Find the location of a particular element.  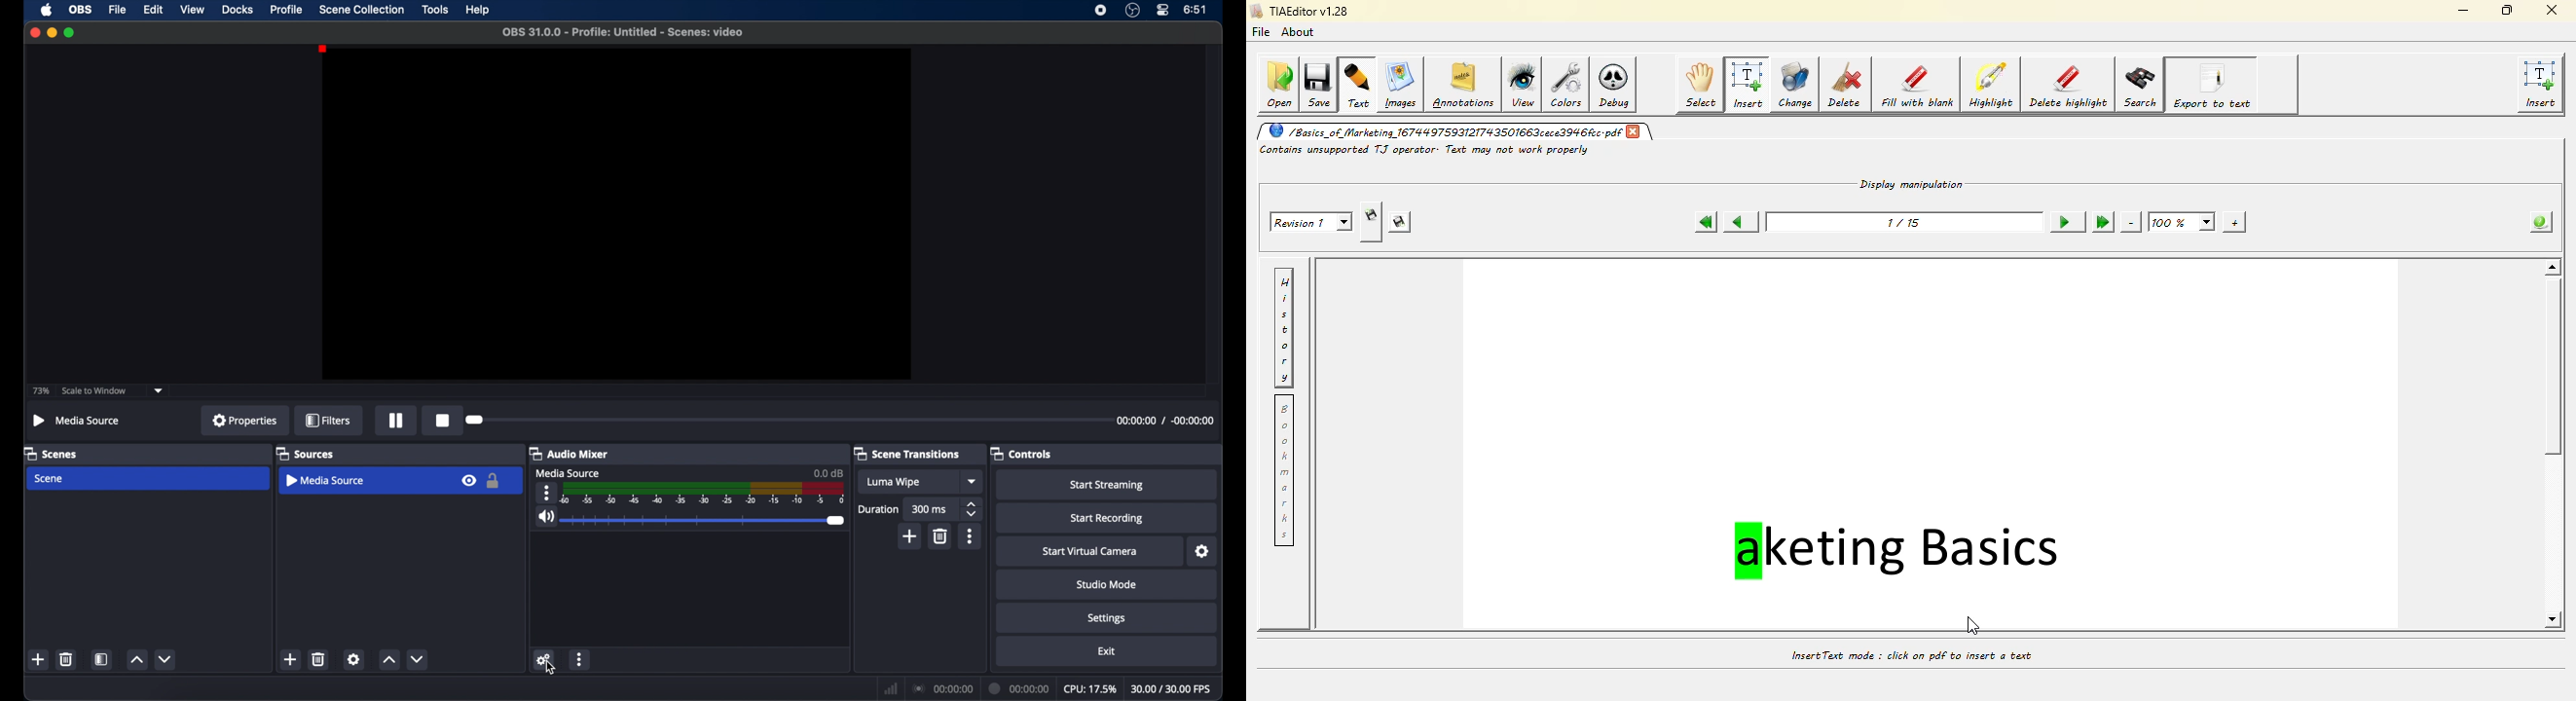

add is located at coordinates (910, 536).